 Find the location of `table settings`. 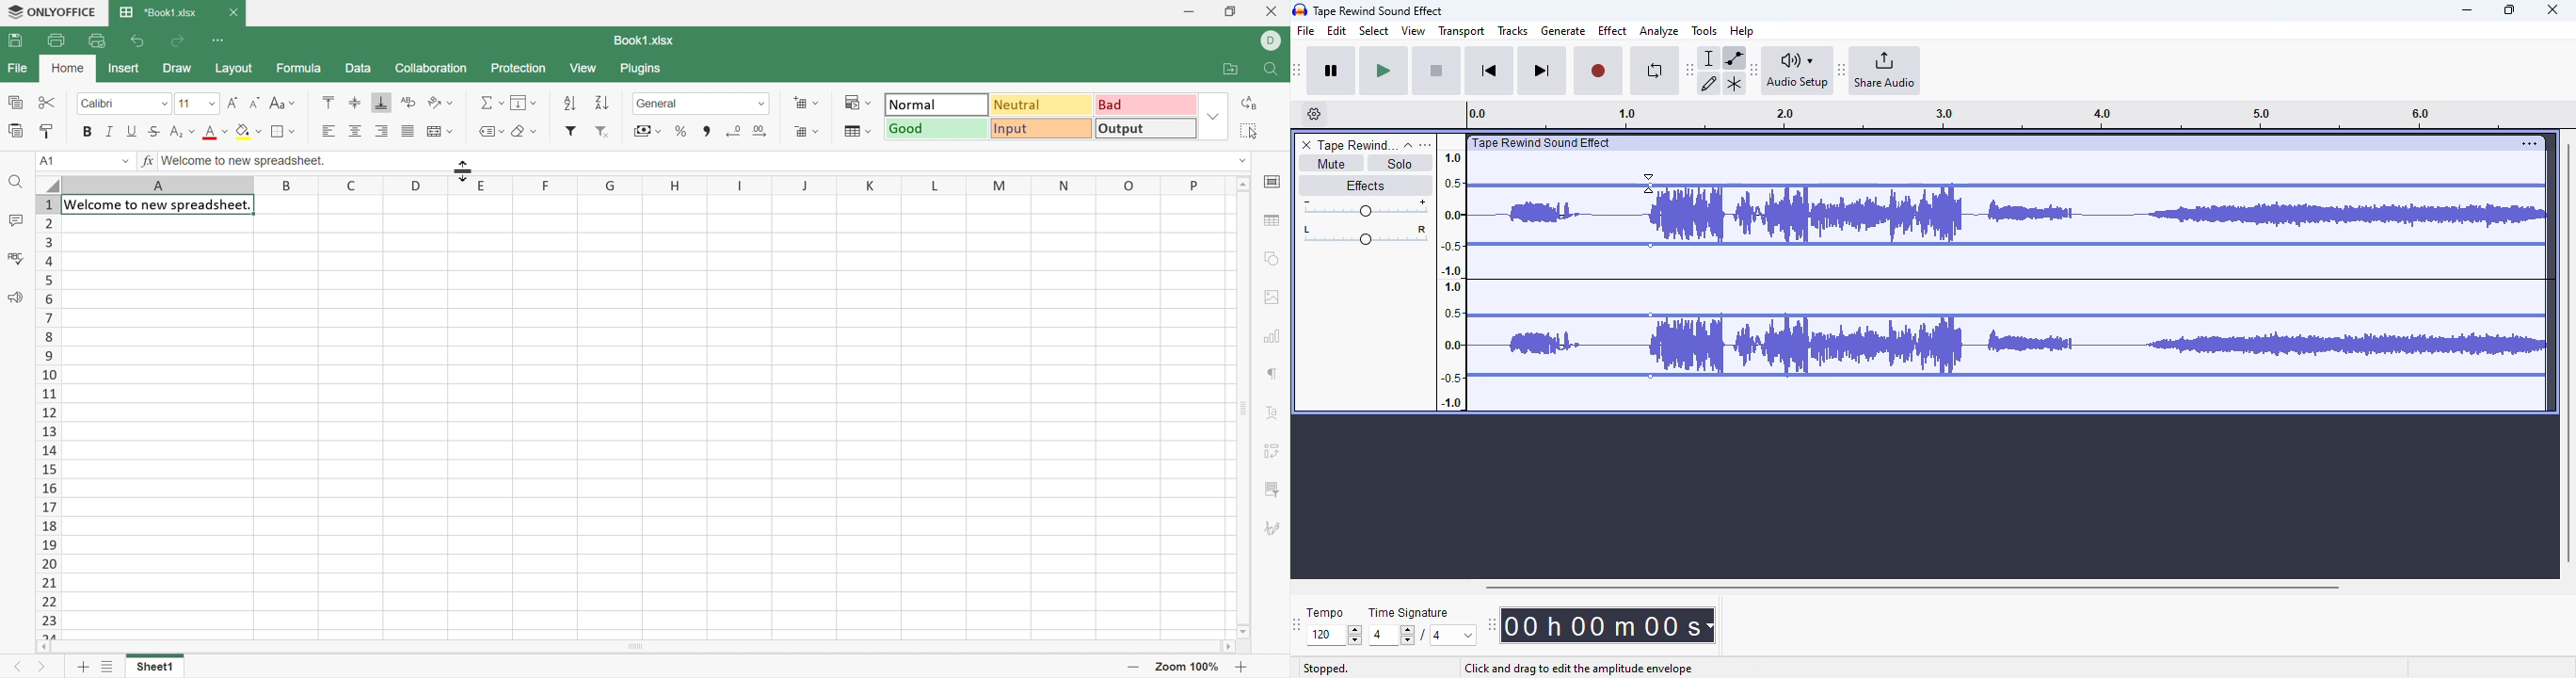

table settings is located at coordinates (1270, 220).